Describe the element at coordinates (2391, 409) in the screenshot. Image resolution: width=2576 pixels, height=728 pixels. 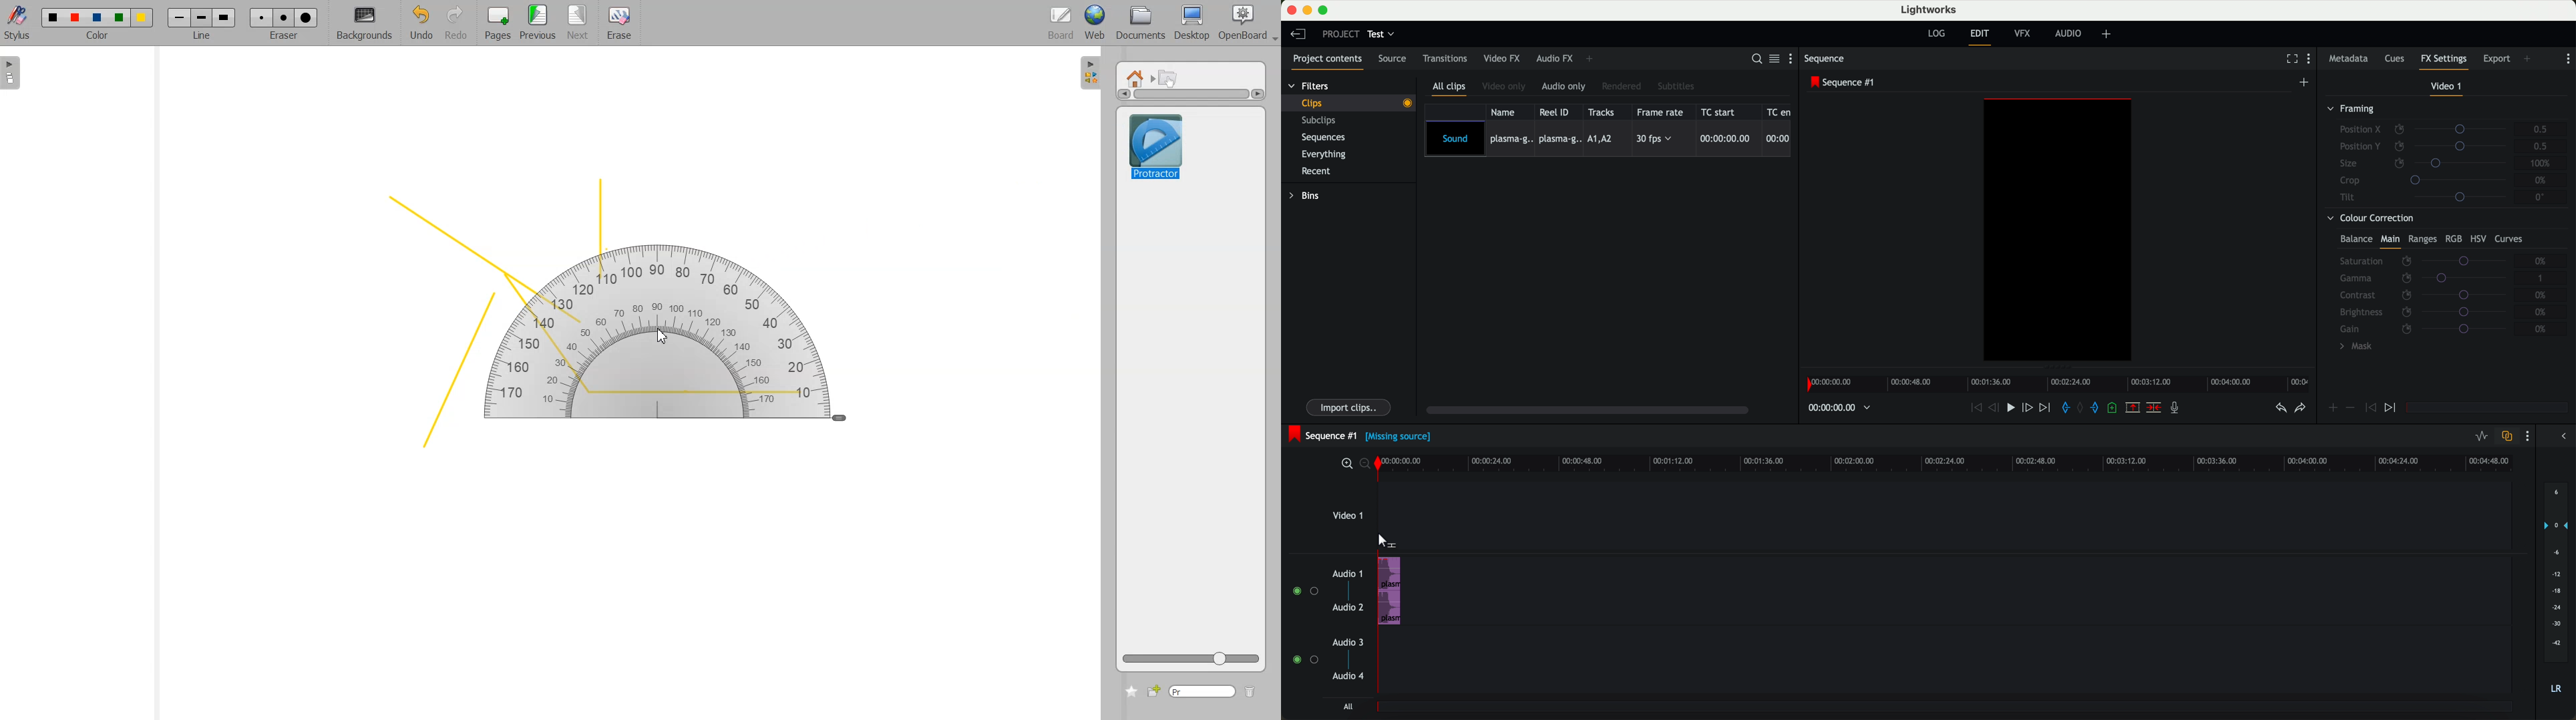
I see `jump to next keyframe` at that location.